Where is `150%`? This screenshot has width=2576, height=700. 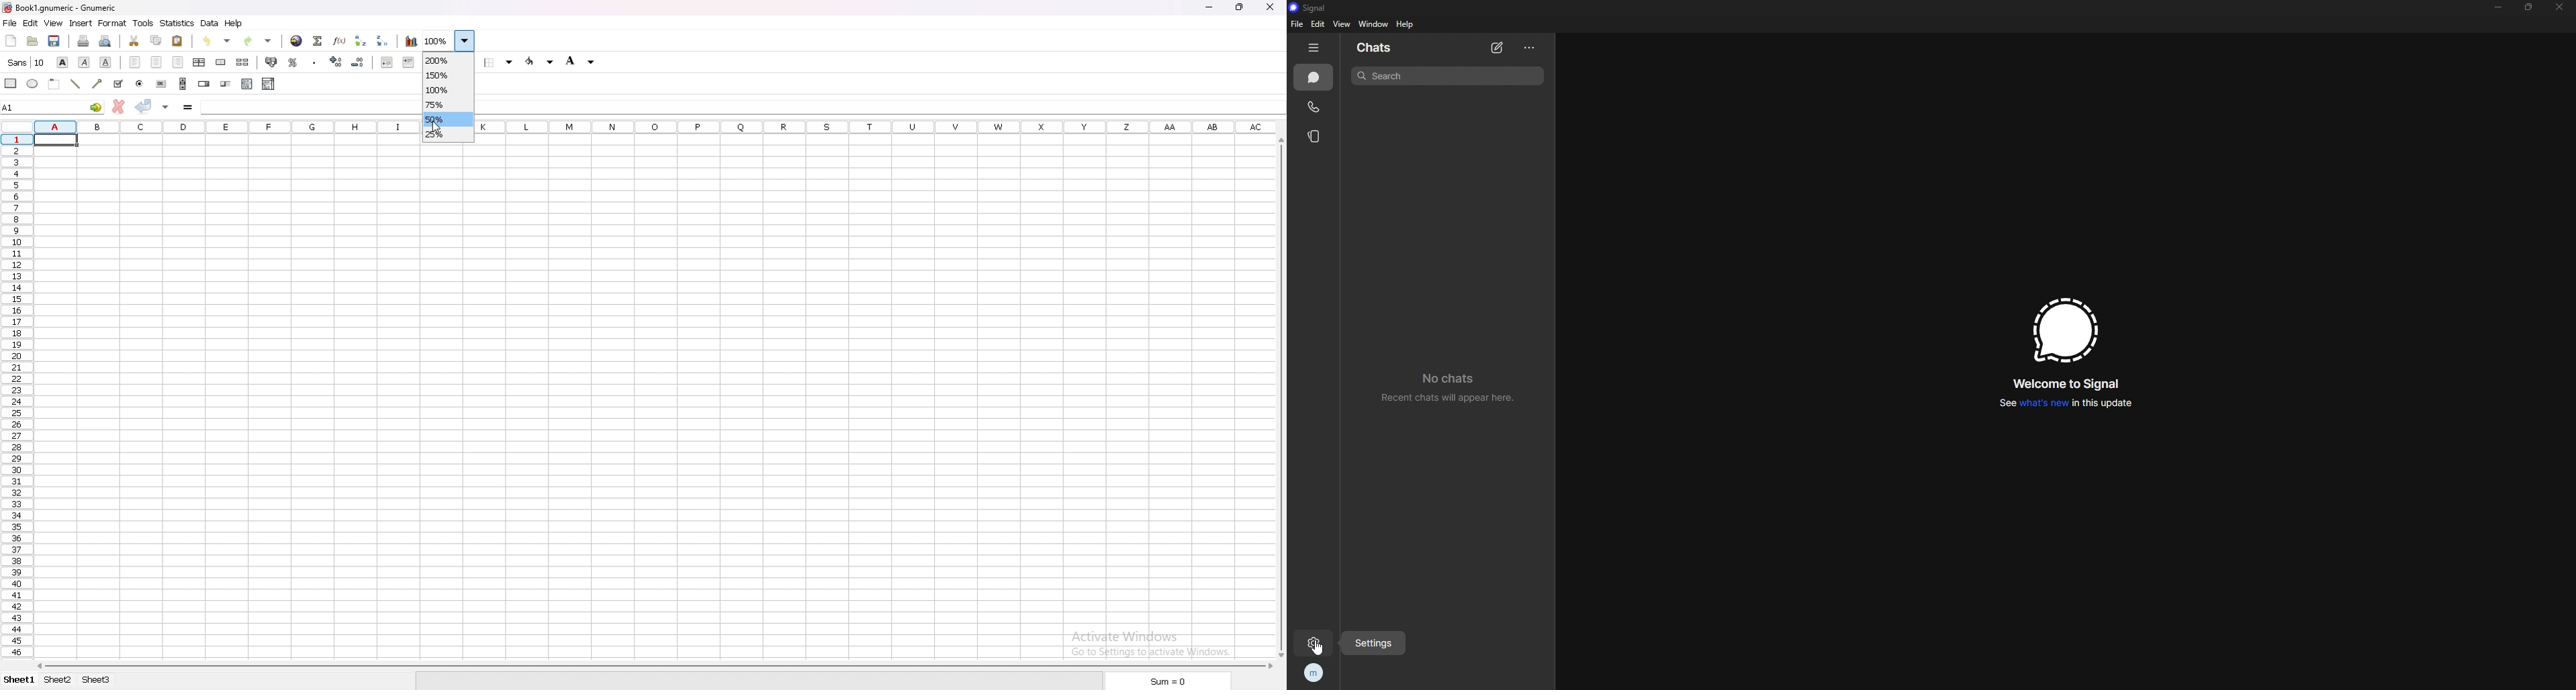
150% is located at coordinates (448, 75).